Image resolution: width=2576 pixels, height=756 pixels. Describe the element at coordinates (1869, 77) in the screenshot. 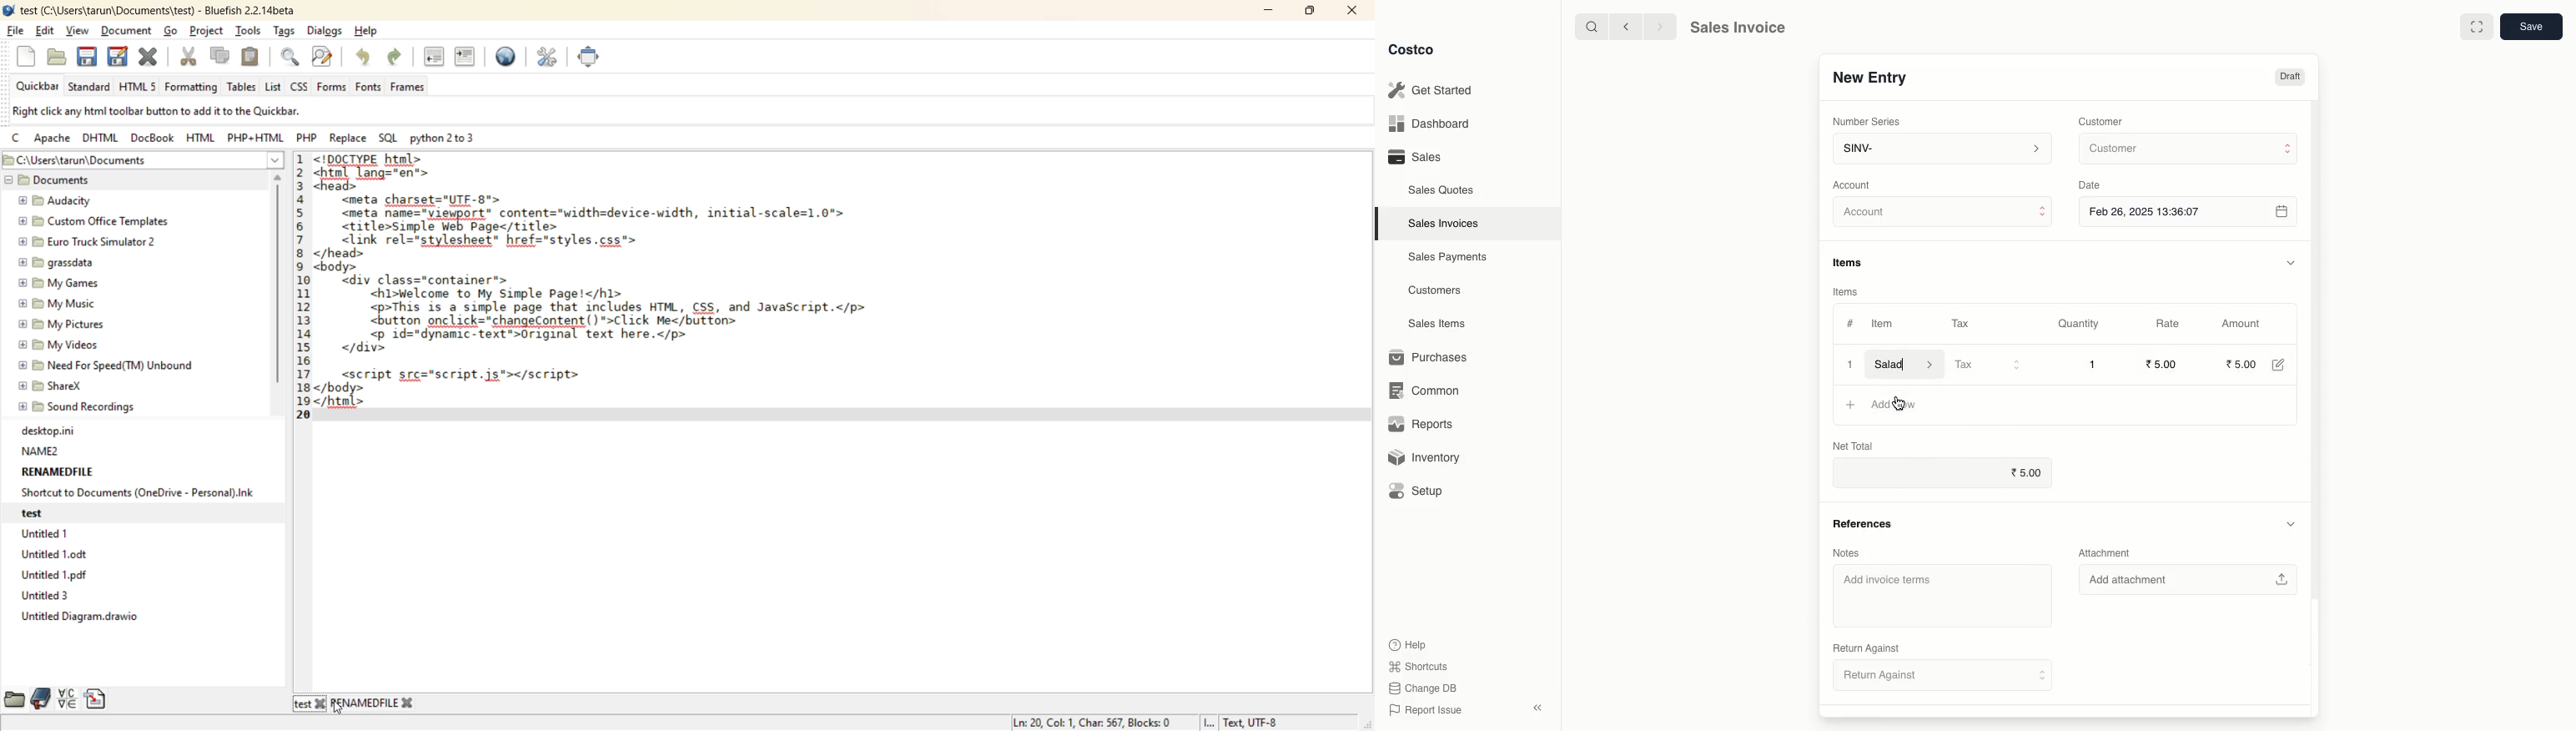

I see `New Entry` at that location.